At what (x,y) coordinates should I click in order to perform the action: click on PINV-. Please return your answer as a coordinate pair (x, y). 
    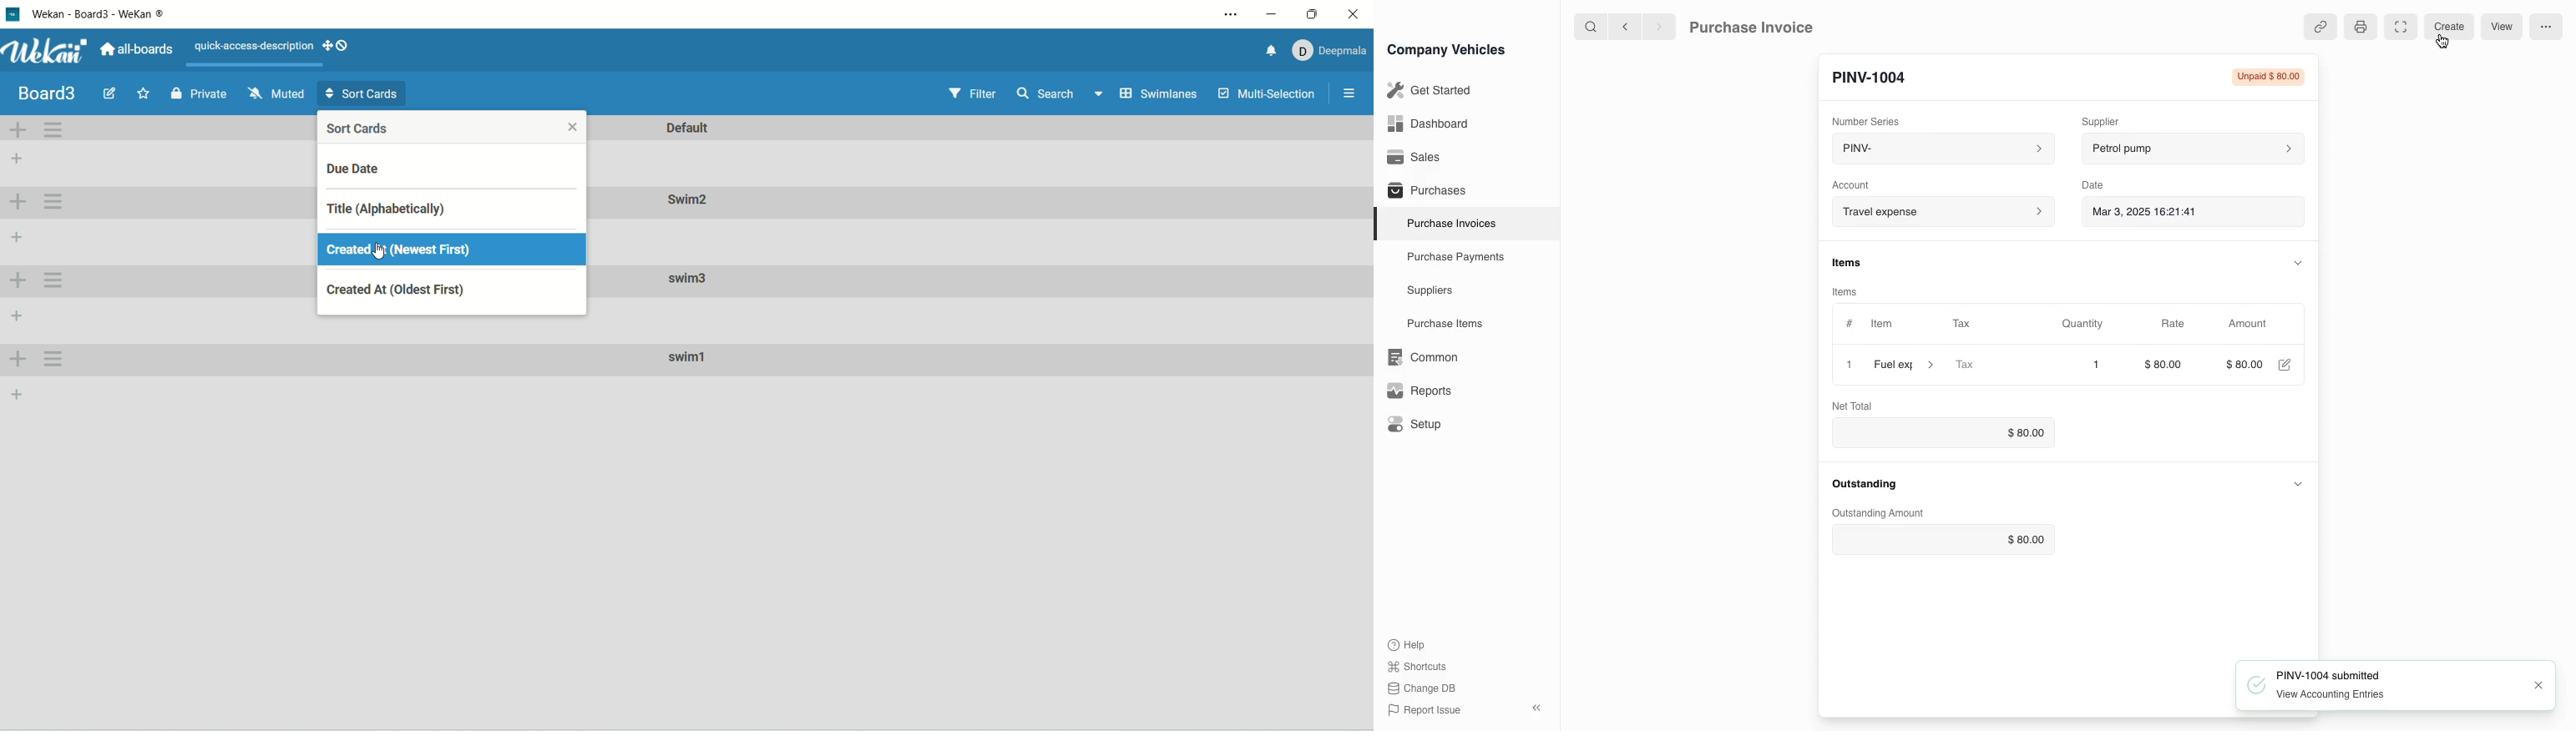
    Looking at the image, I should click on (1938, 150).